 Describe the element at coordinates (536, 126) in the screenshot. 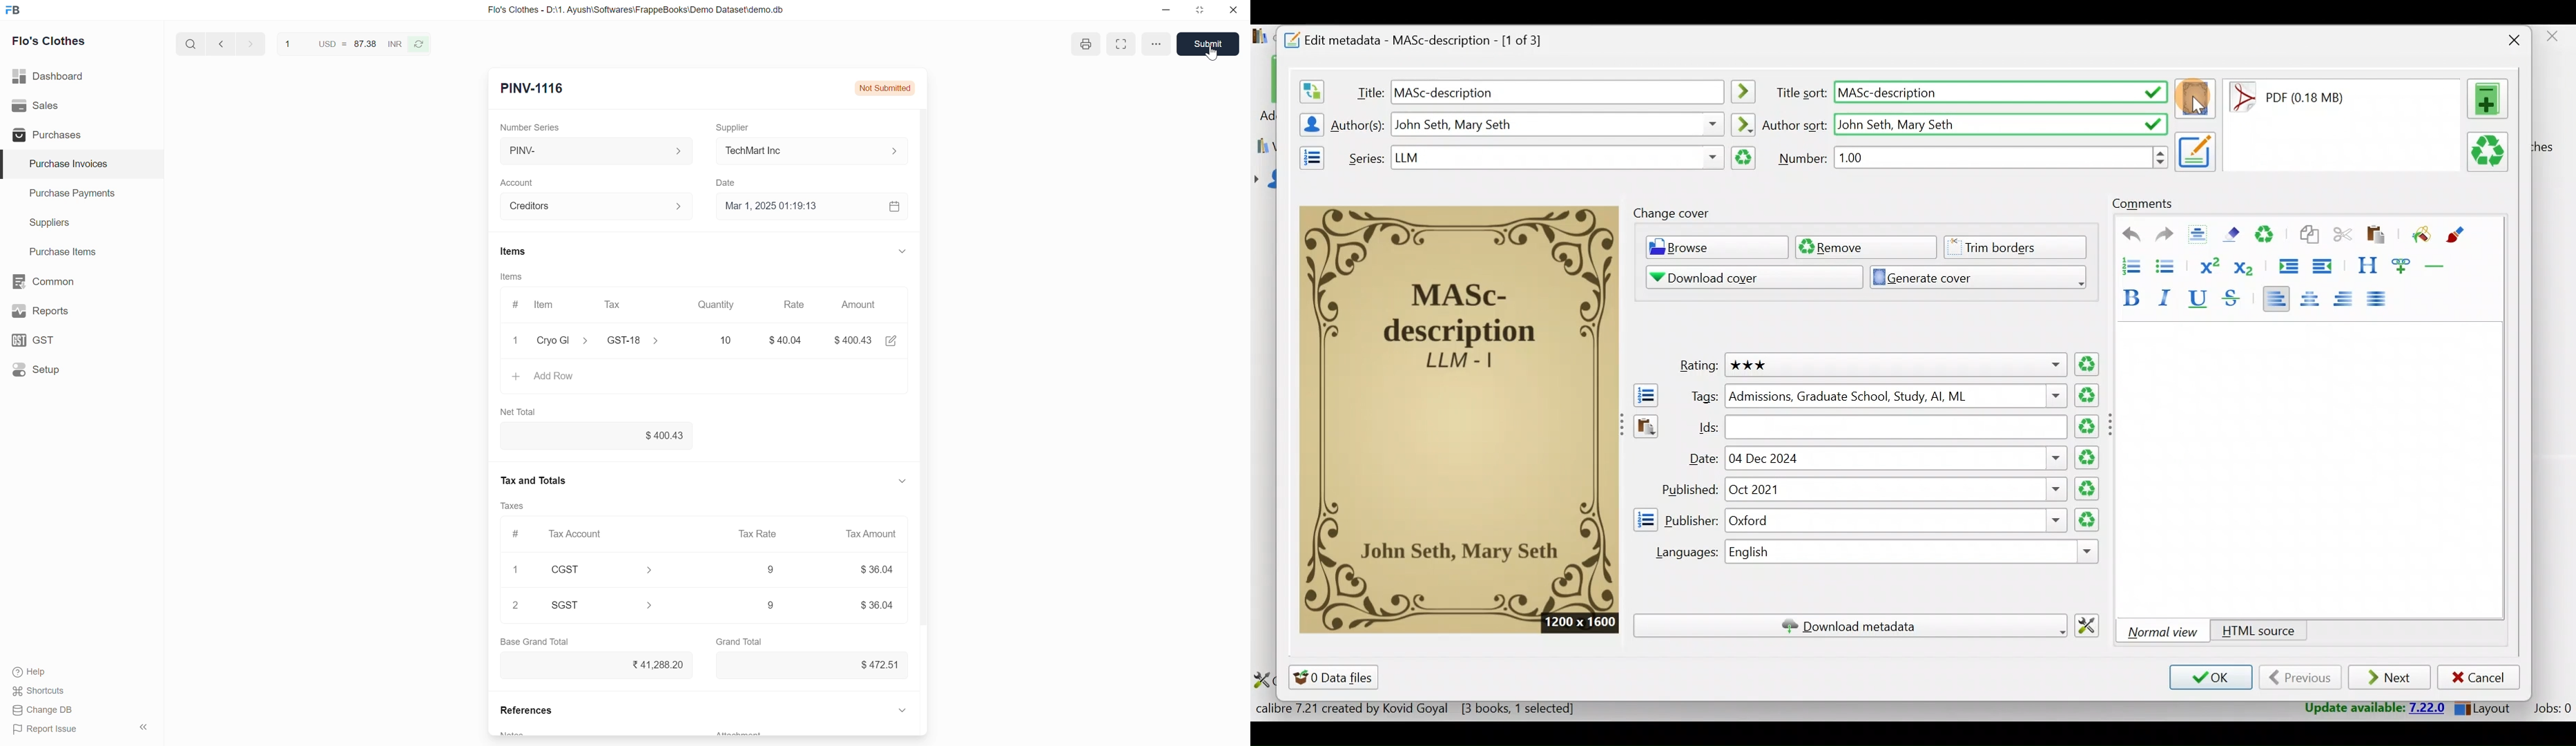

I see `Number Series` at that location.